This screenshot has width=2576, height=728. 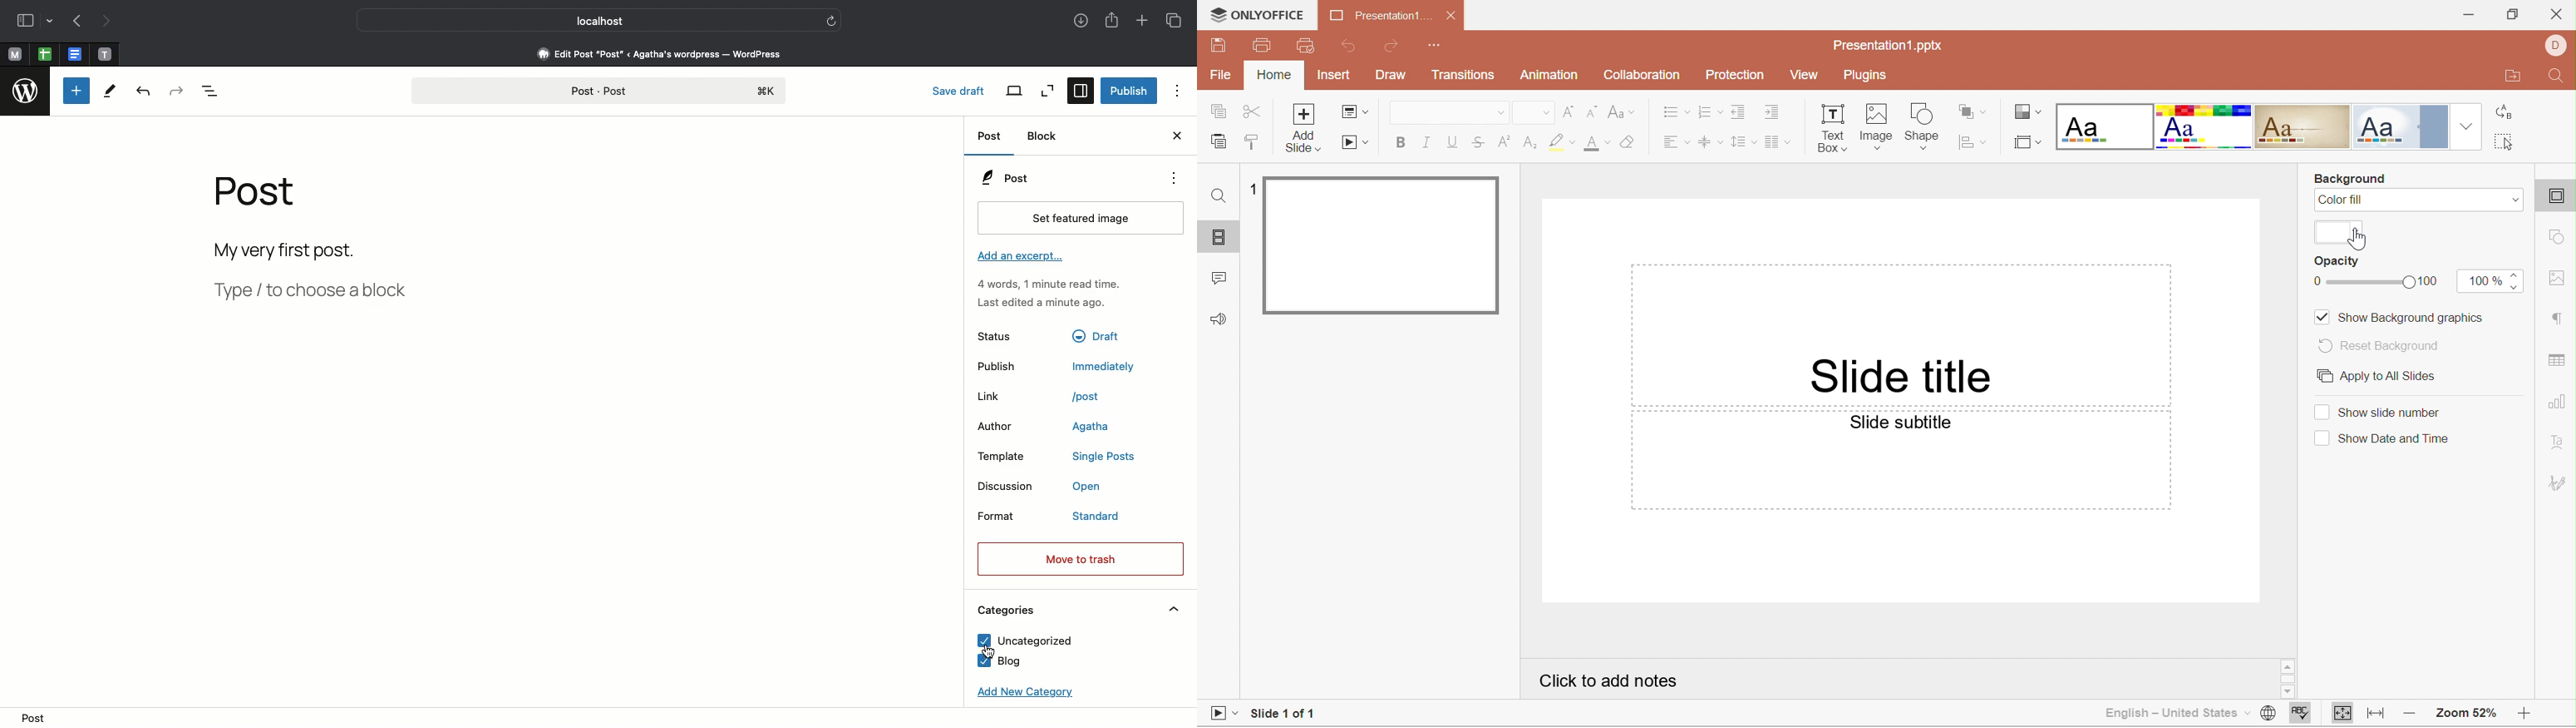 I want to click on Collaboration, so click(x=1642, y=75).